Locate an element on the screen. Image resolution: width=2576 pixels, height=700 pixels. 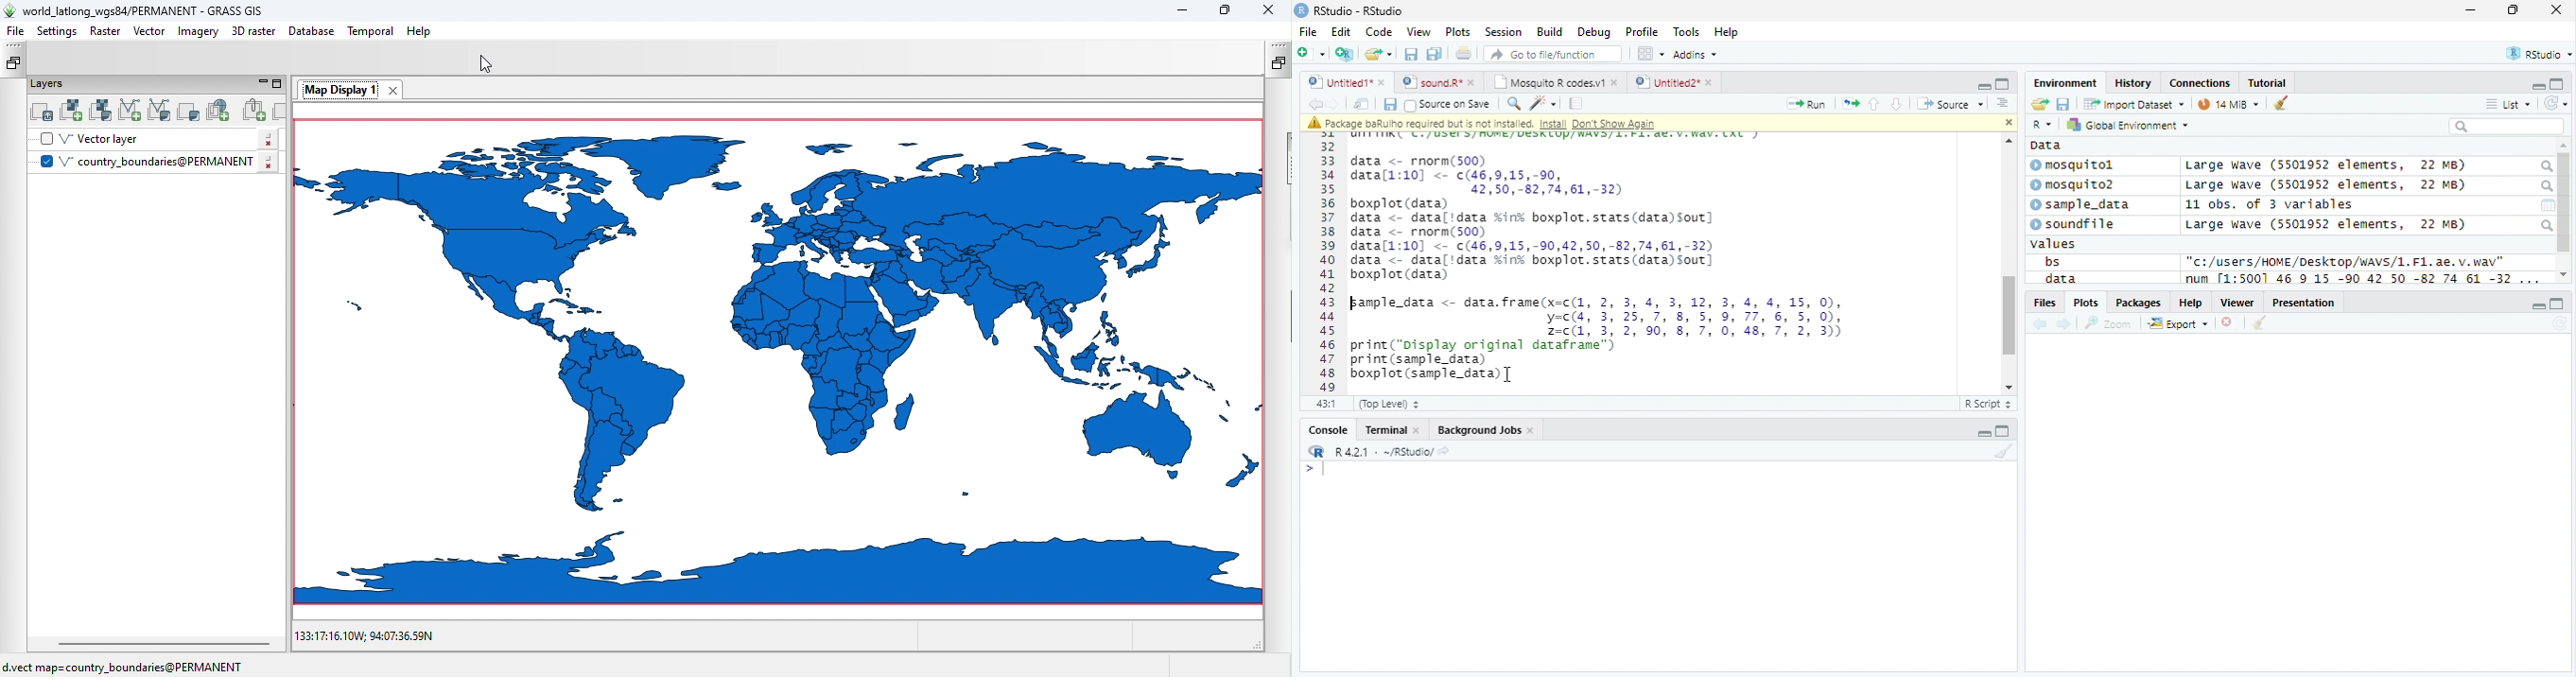
Full screen is located at coordinates (2002, 84).